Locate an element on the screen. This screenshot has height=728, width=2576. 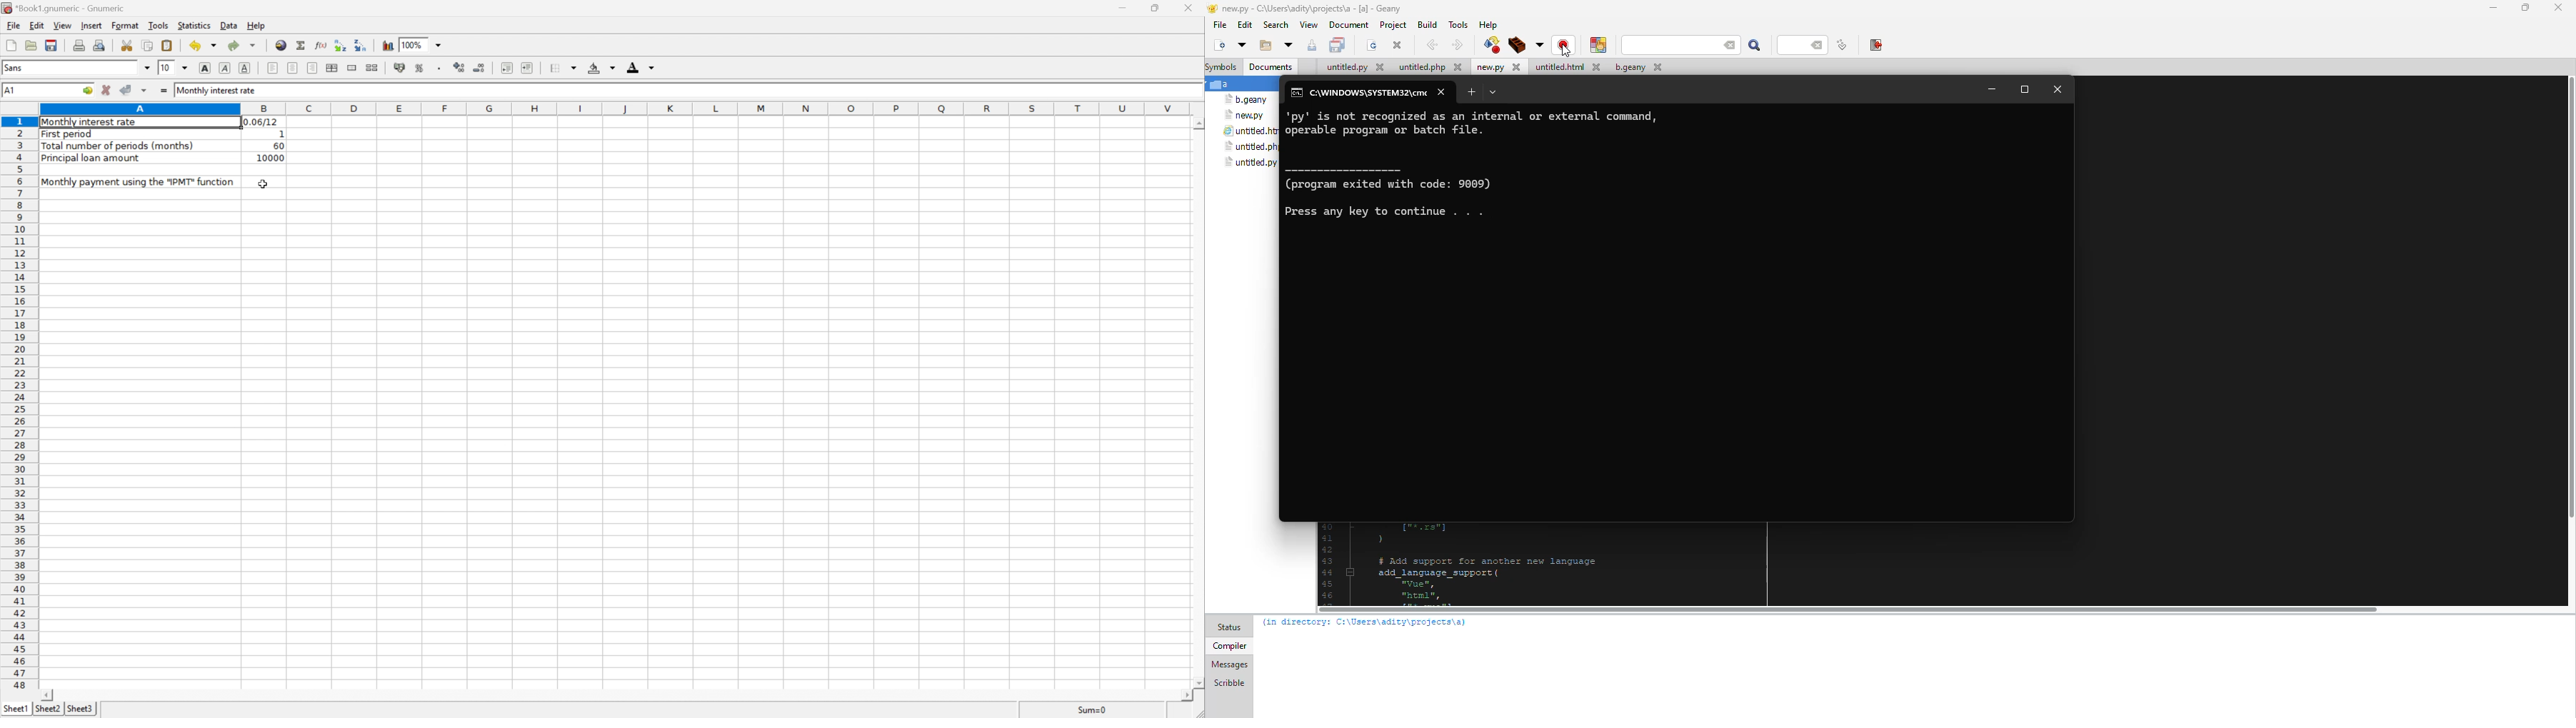
Open a file is located at coordinates (32, 45).